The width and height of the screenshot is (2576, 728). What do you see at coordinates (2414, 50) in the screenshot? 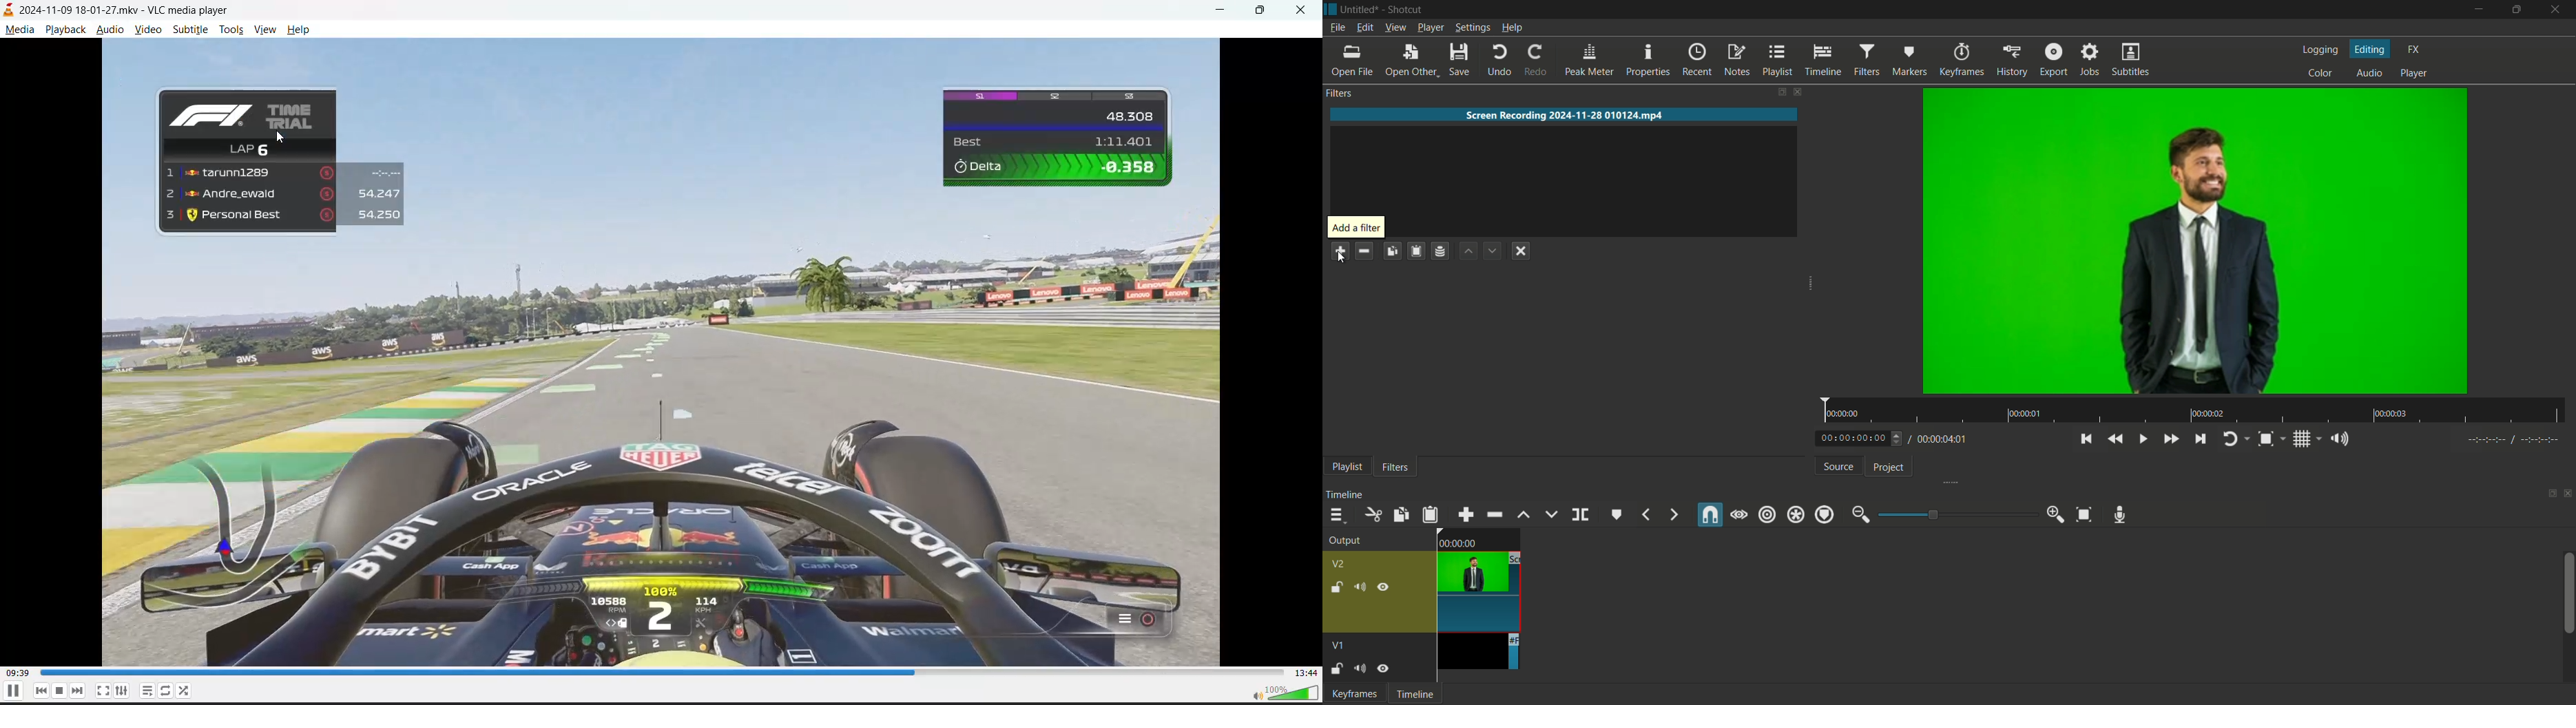
I see `fx` at bounding box center [2414, 50].